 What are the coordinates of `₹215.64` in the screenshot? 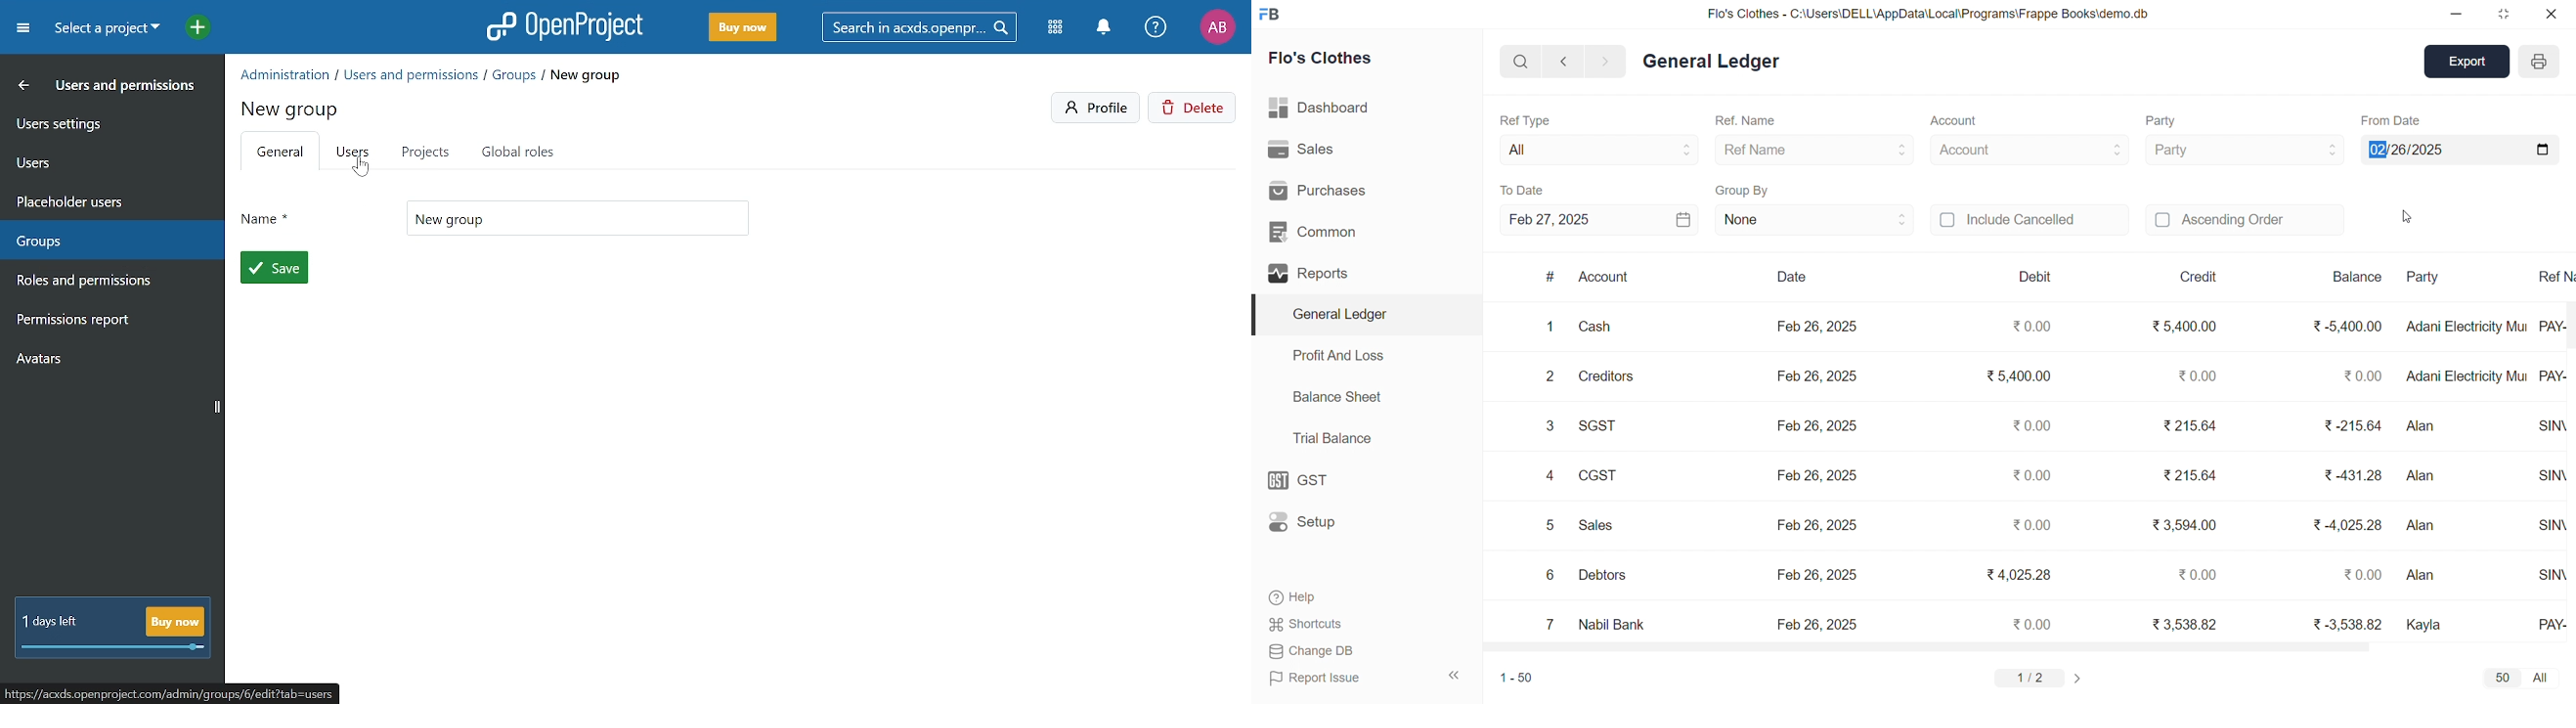 It's located at (2191, 425).